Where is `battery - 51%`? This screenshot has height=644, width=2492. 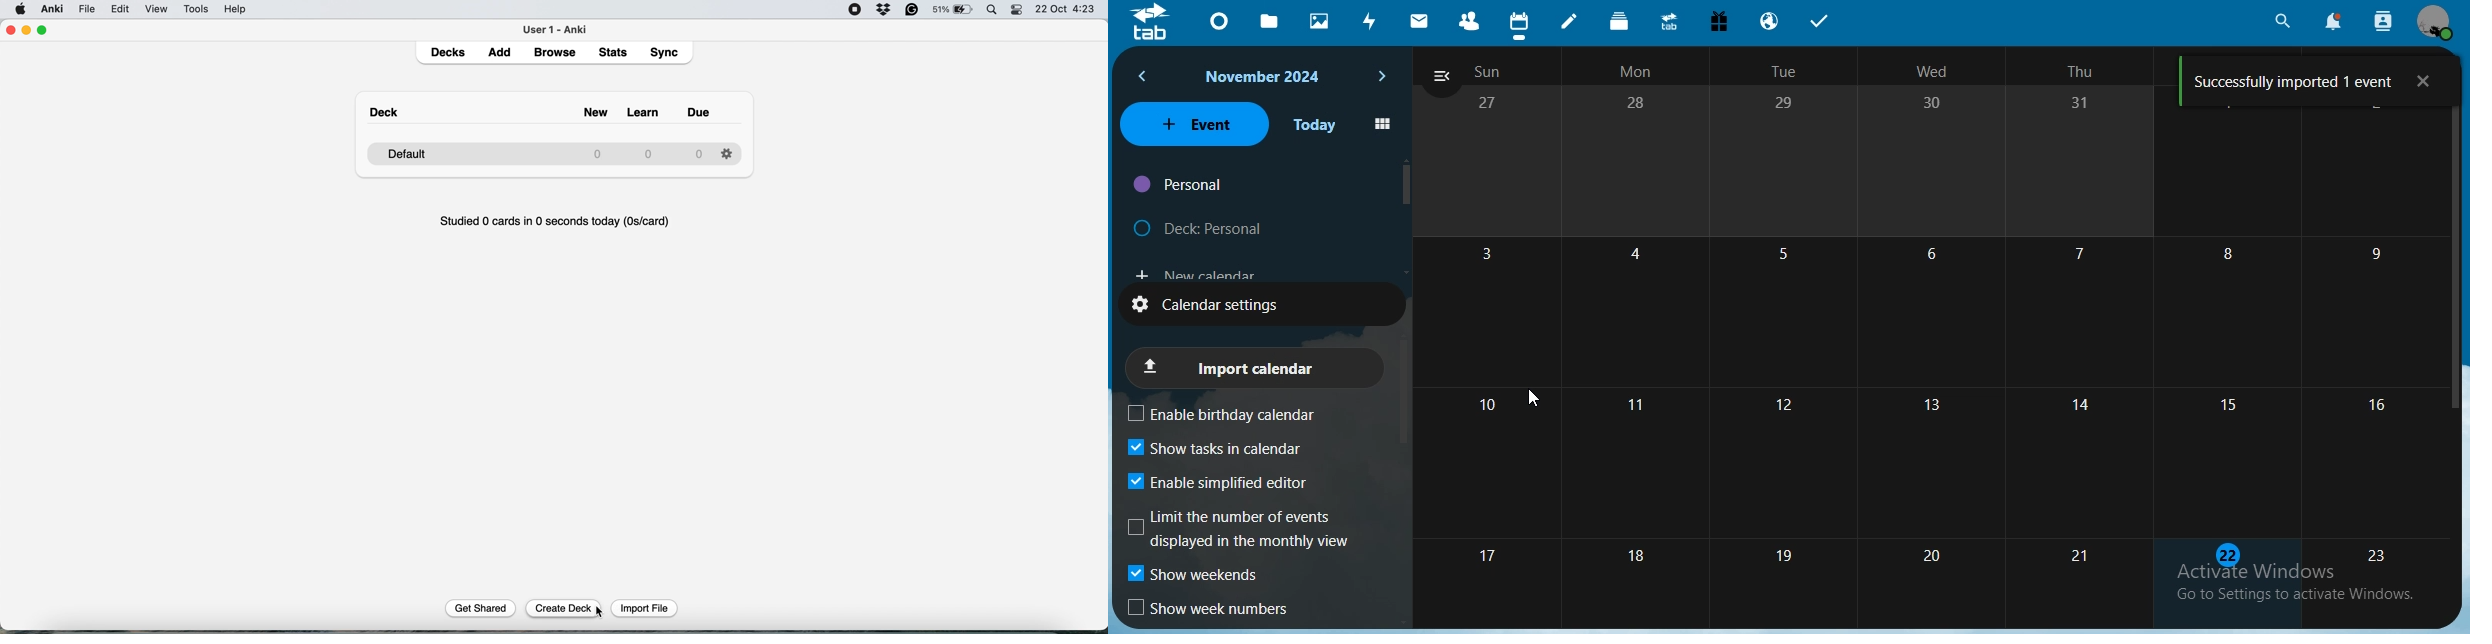
battery - 51% is located at coordinates (953, 11).